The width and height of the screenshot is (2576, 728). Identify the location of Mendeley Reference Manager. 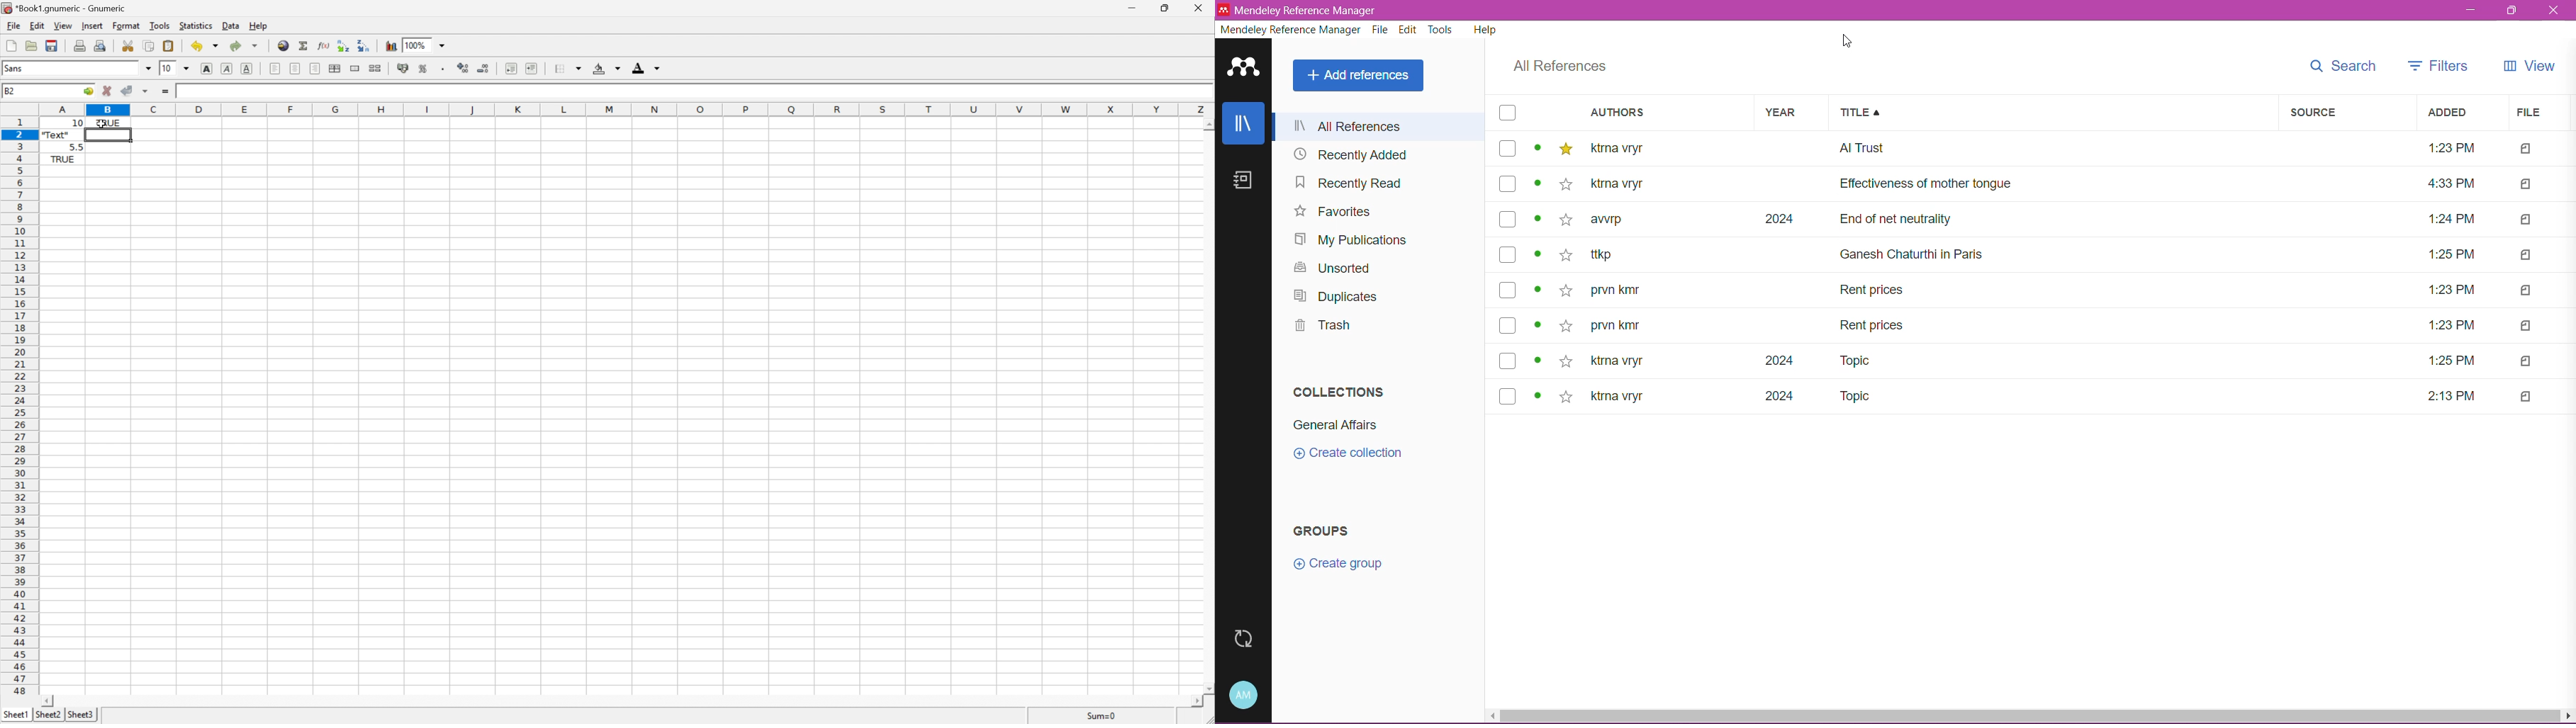
(1296, 31).